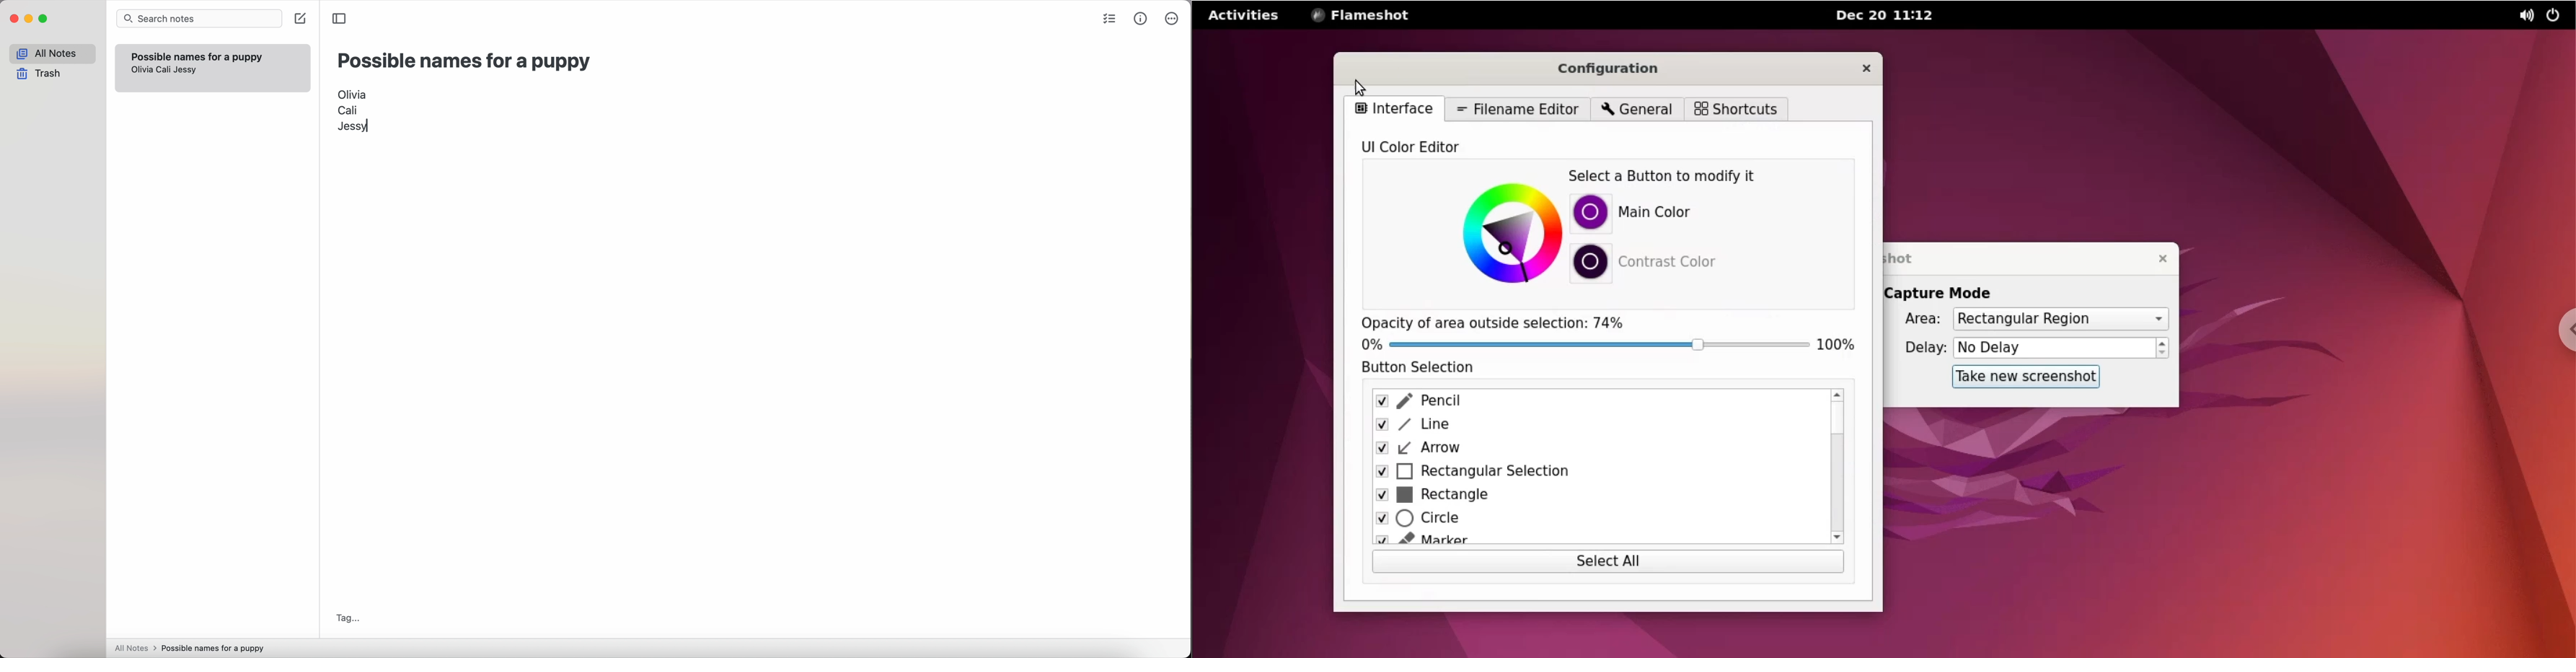 The width and height of the screenshot is (2576, 672). Describe the element at coordinates (186, 70) in the screenshot. I see `Jessy` at that location.